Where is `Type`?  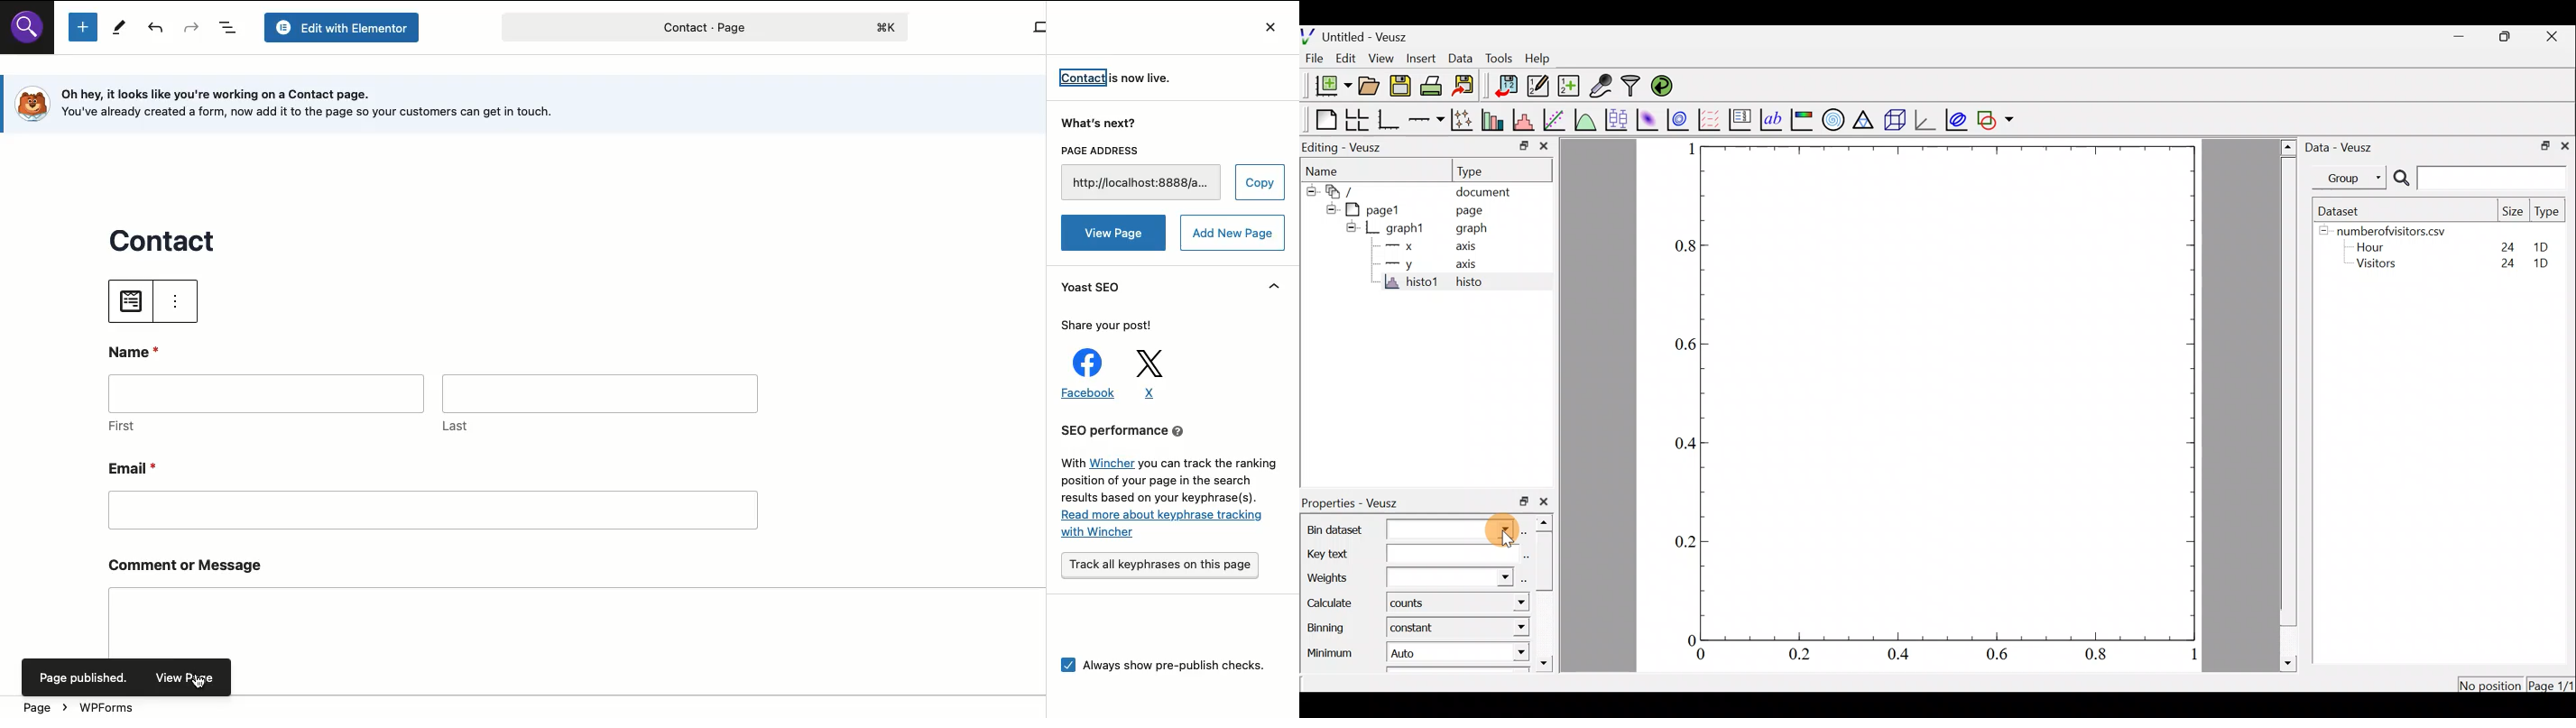 Type is located at coordinates (1478, 171).